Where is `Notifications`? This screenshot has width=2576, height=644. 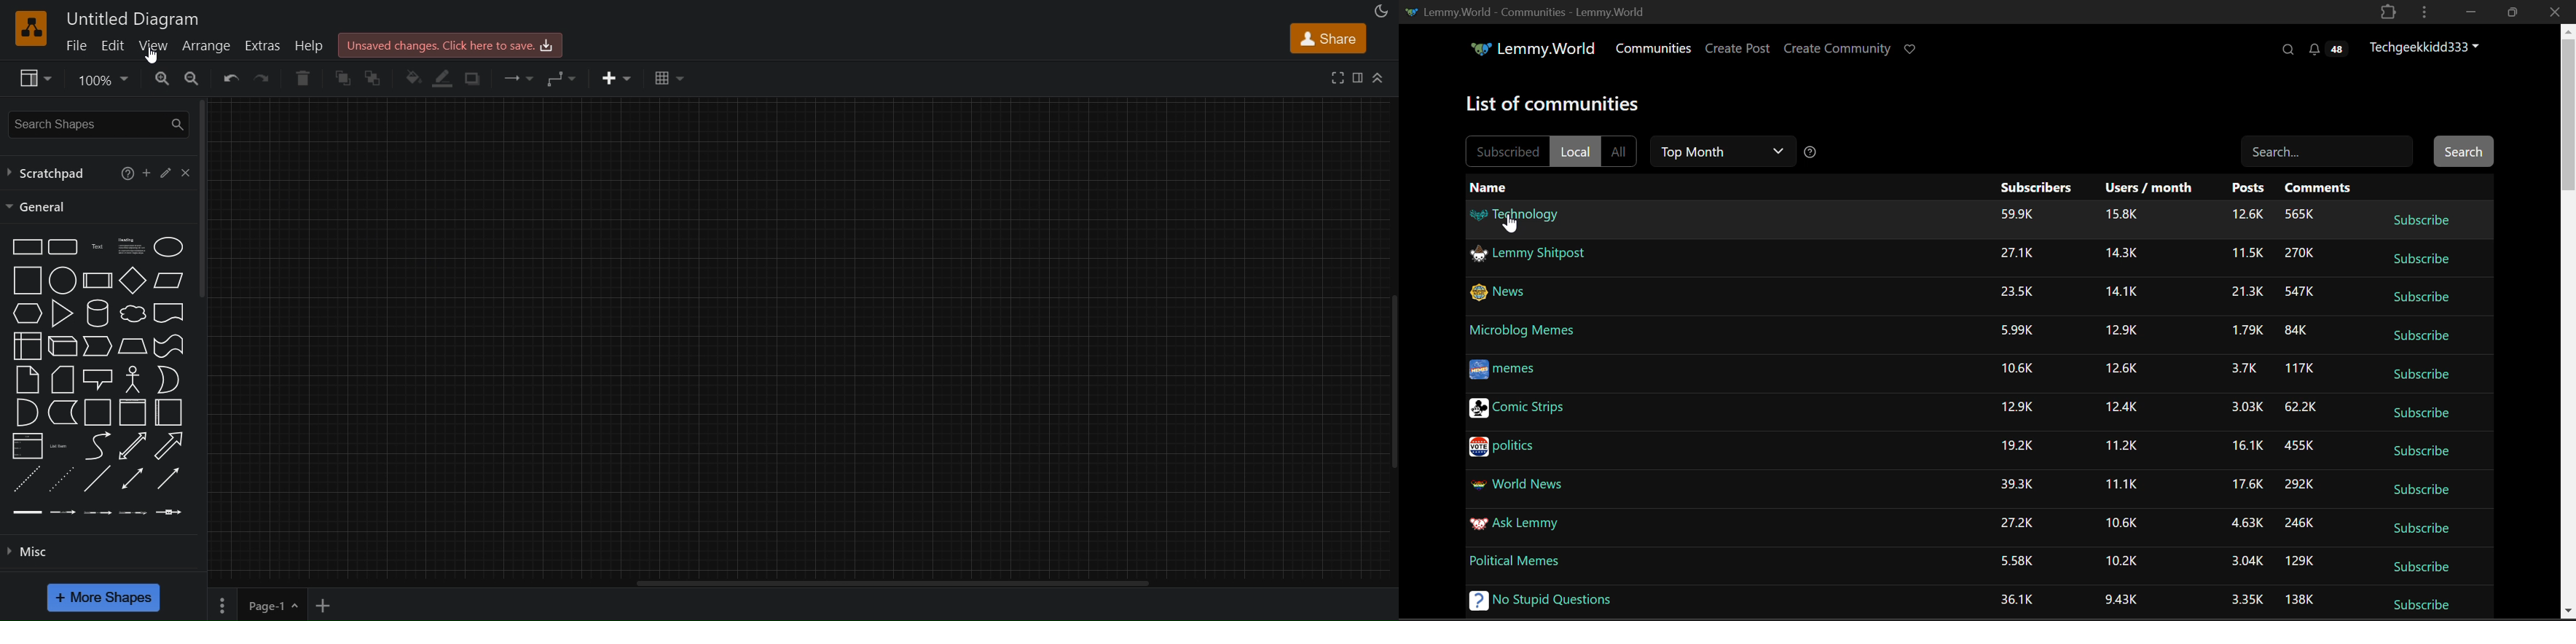
Notifications is located at coordinates (2331, 47).